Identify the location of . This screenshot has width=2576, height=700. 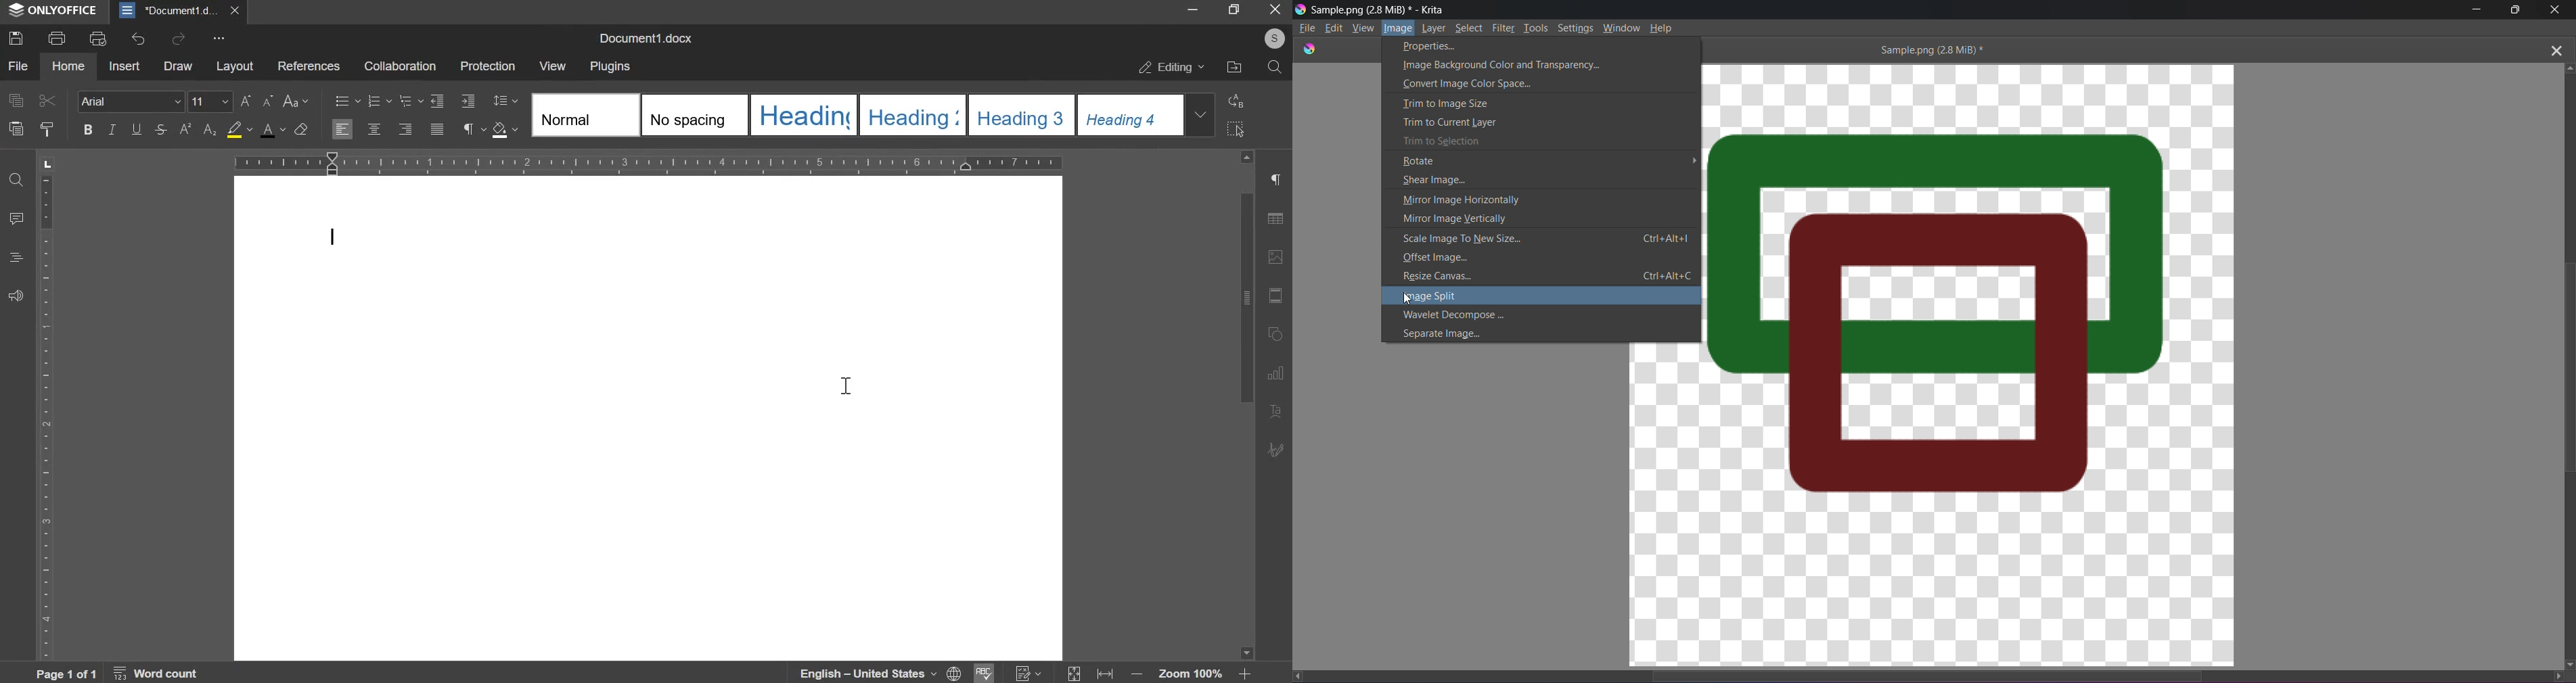
(304, 130).